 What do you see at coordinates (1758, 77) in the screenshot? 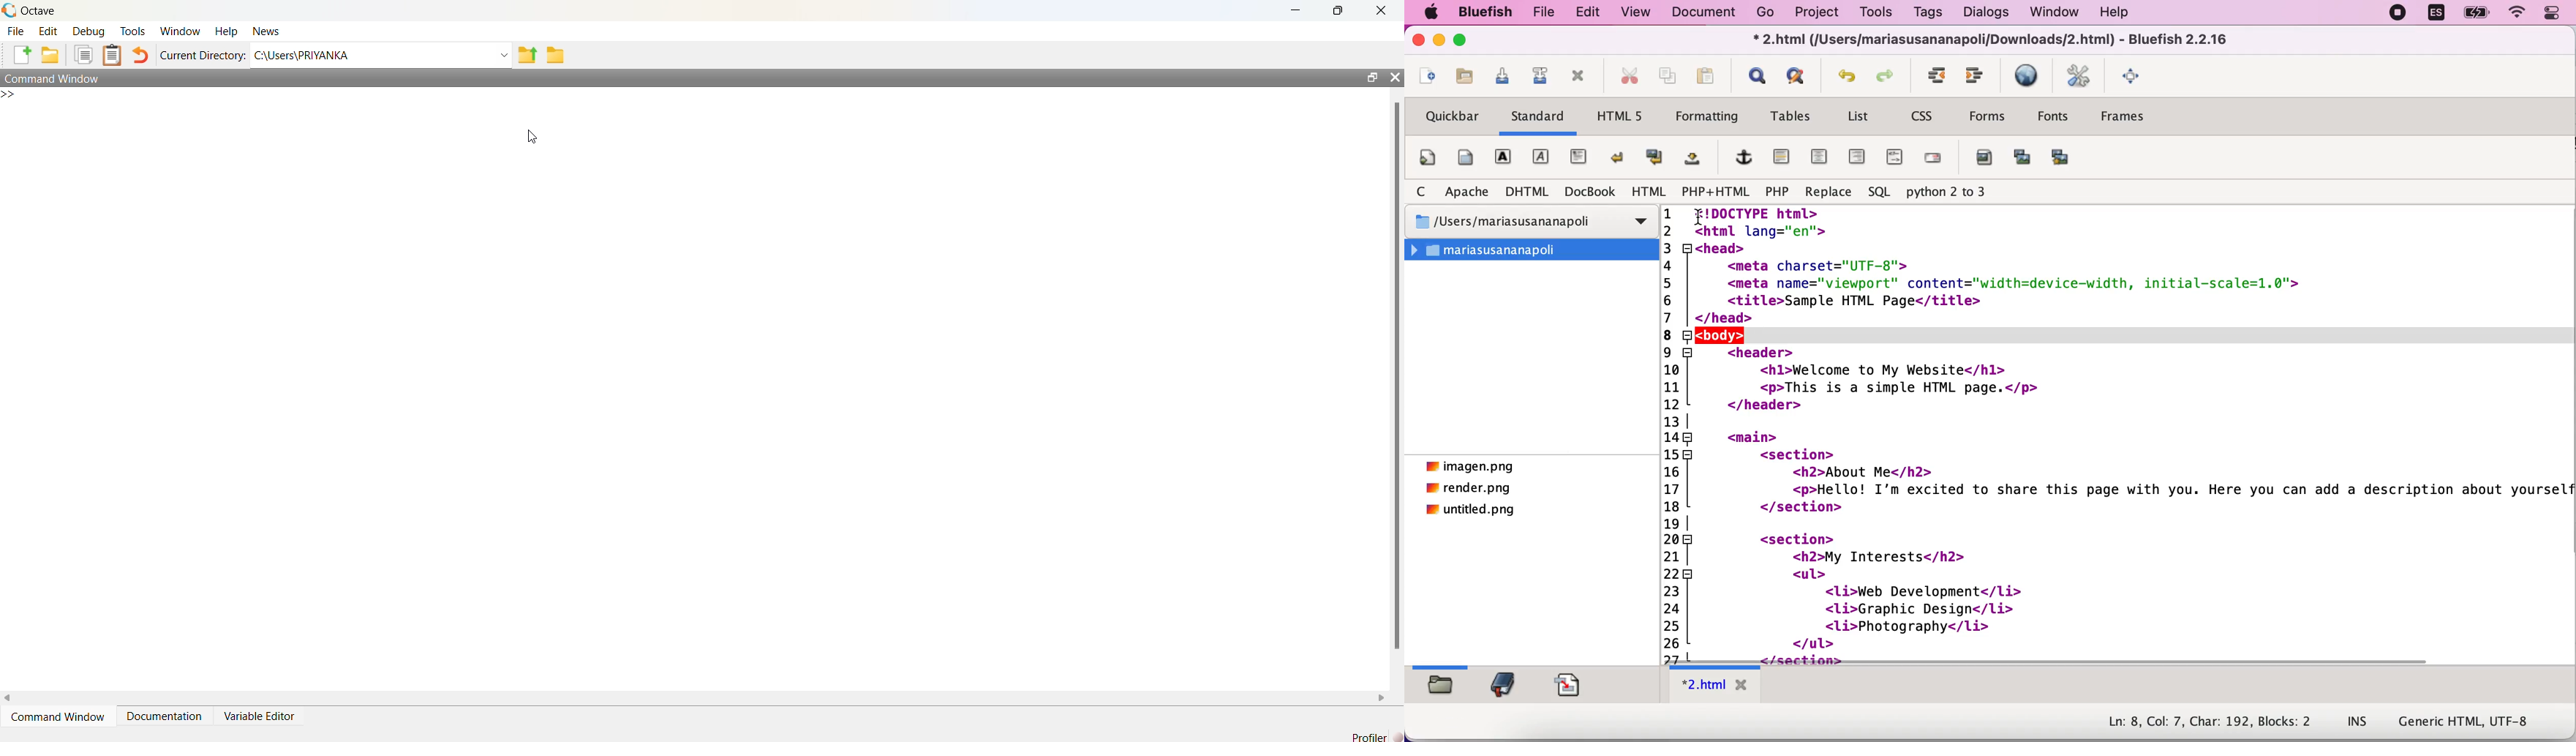
I see `show find bar` at bounding box center [1758, 77].